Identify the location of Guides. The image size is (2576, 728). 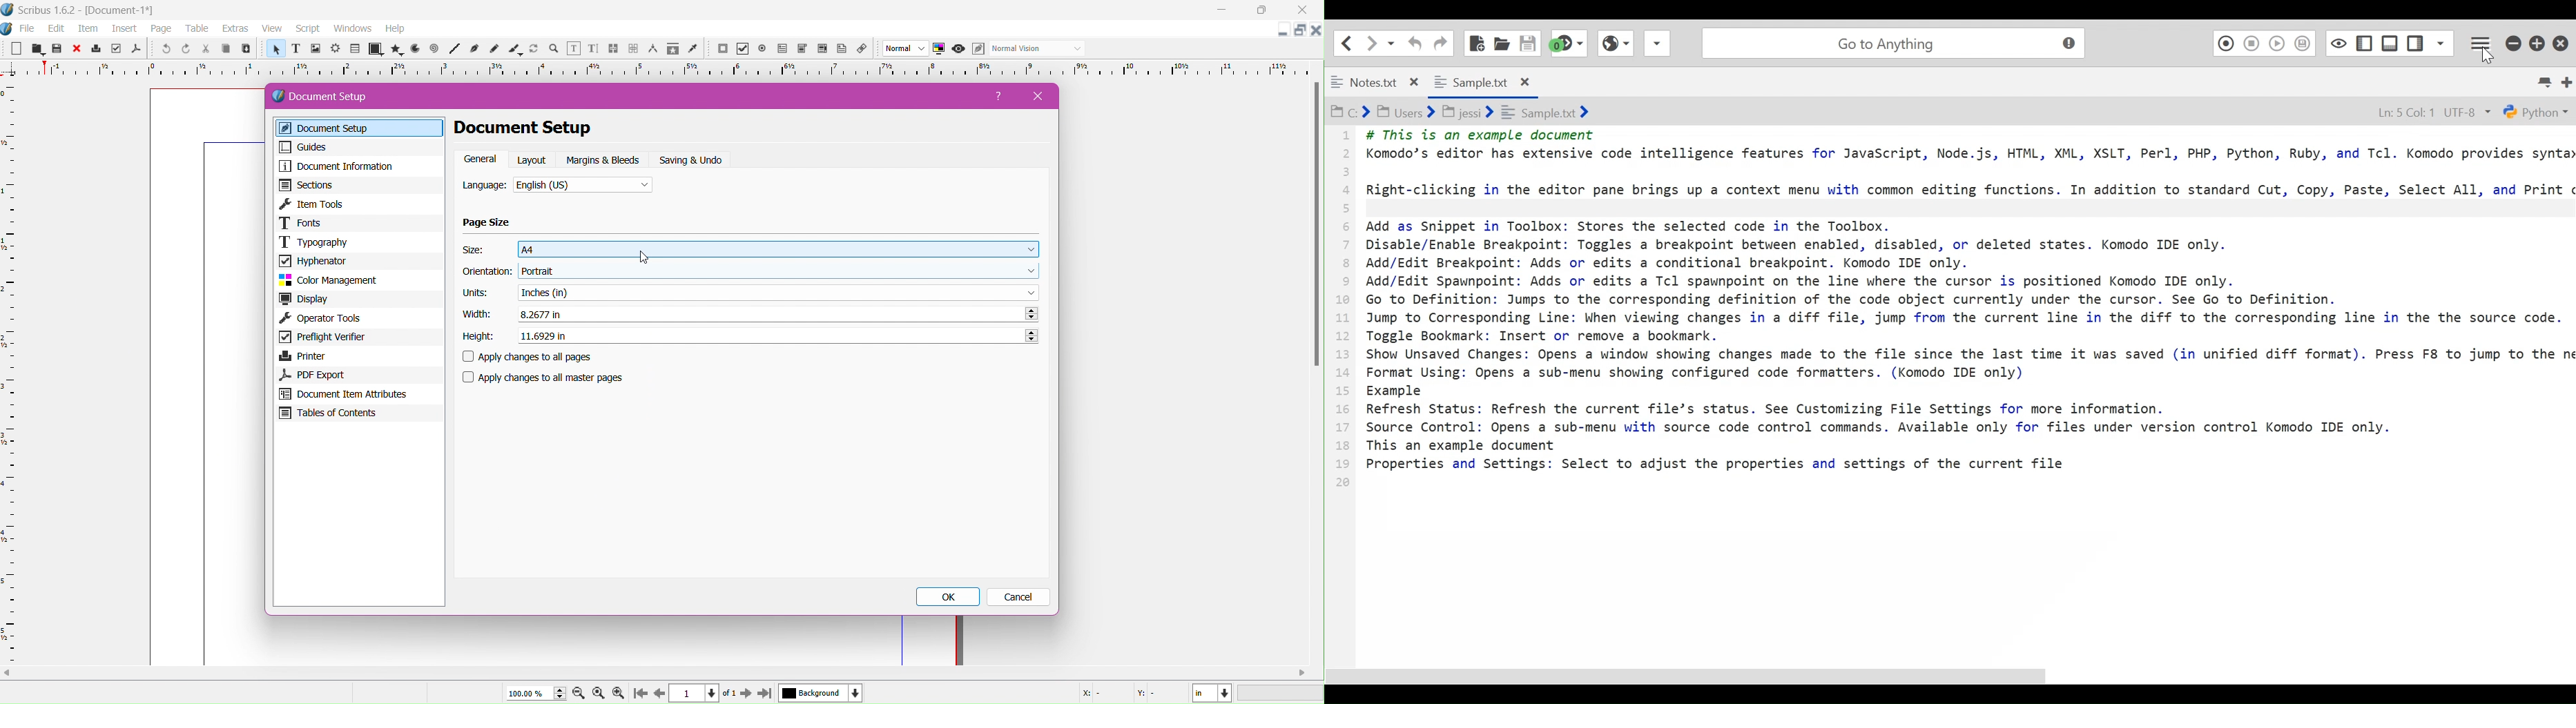
(356, 147).